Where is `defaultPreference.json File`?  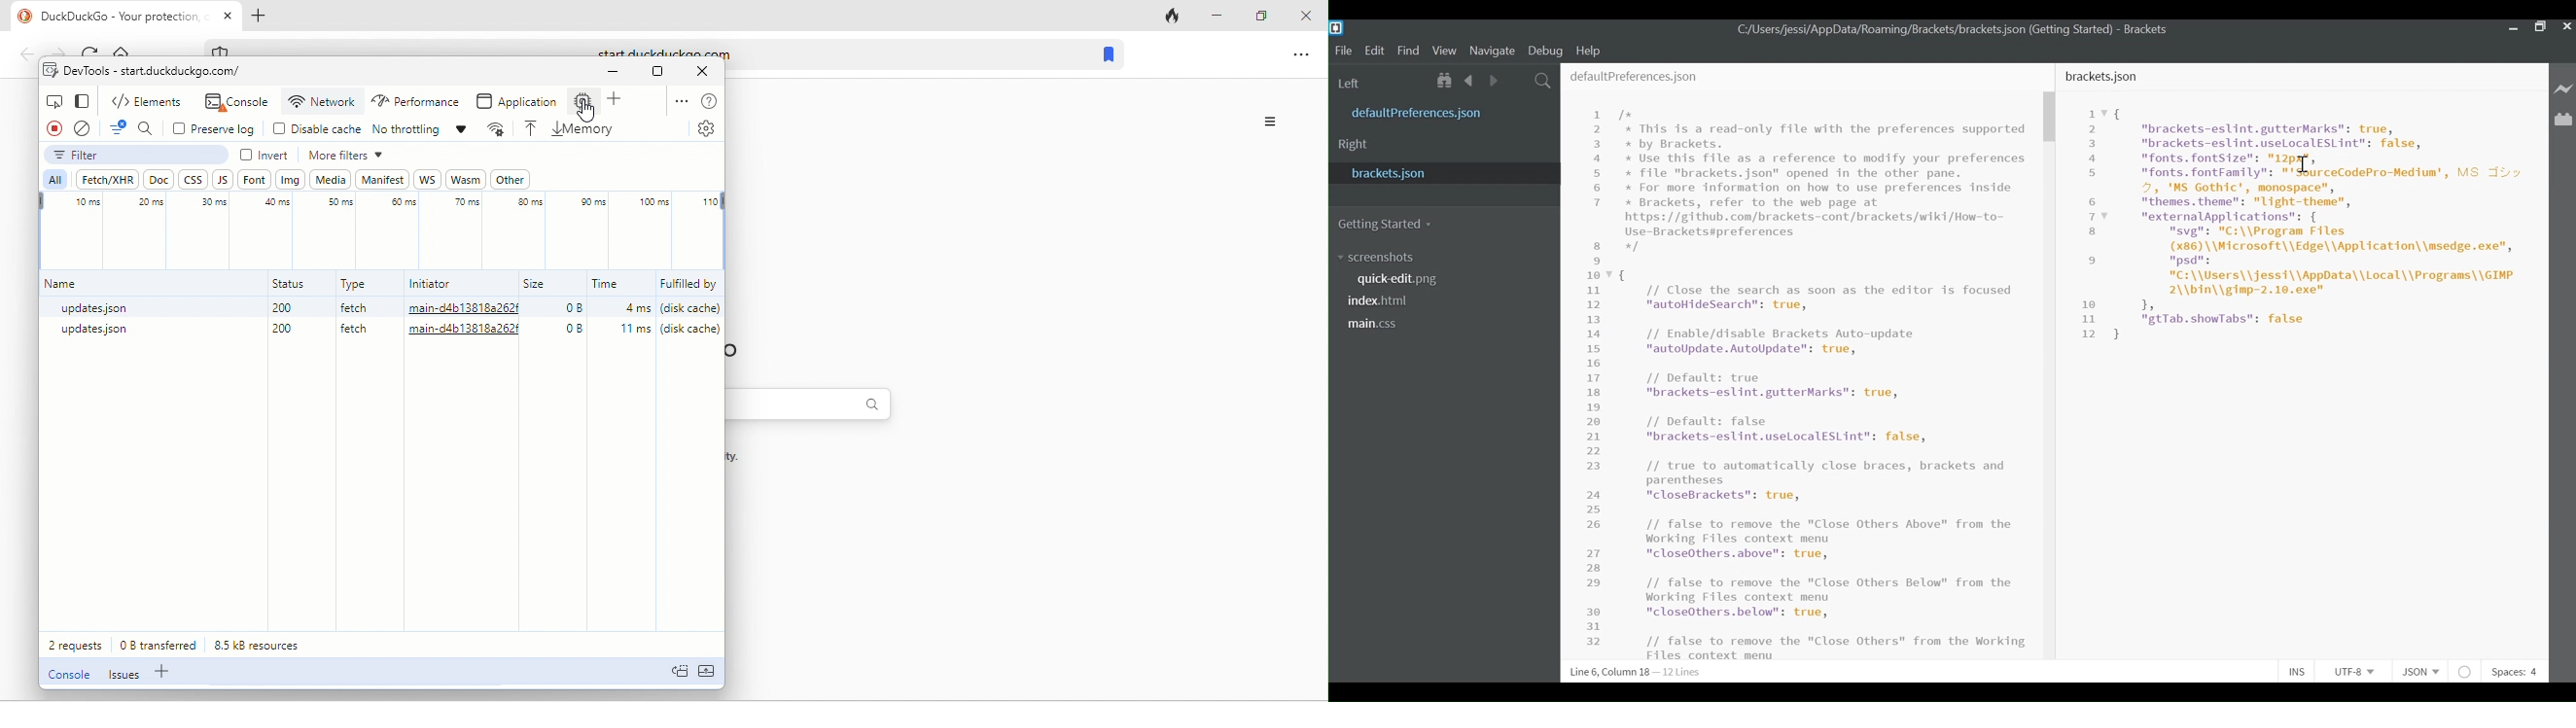
defaultPreference.json File is located at coordinates (1421, 114).